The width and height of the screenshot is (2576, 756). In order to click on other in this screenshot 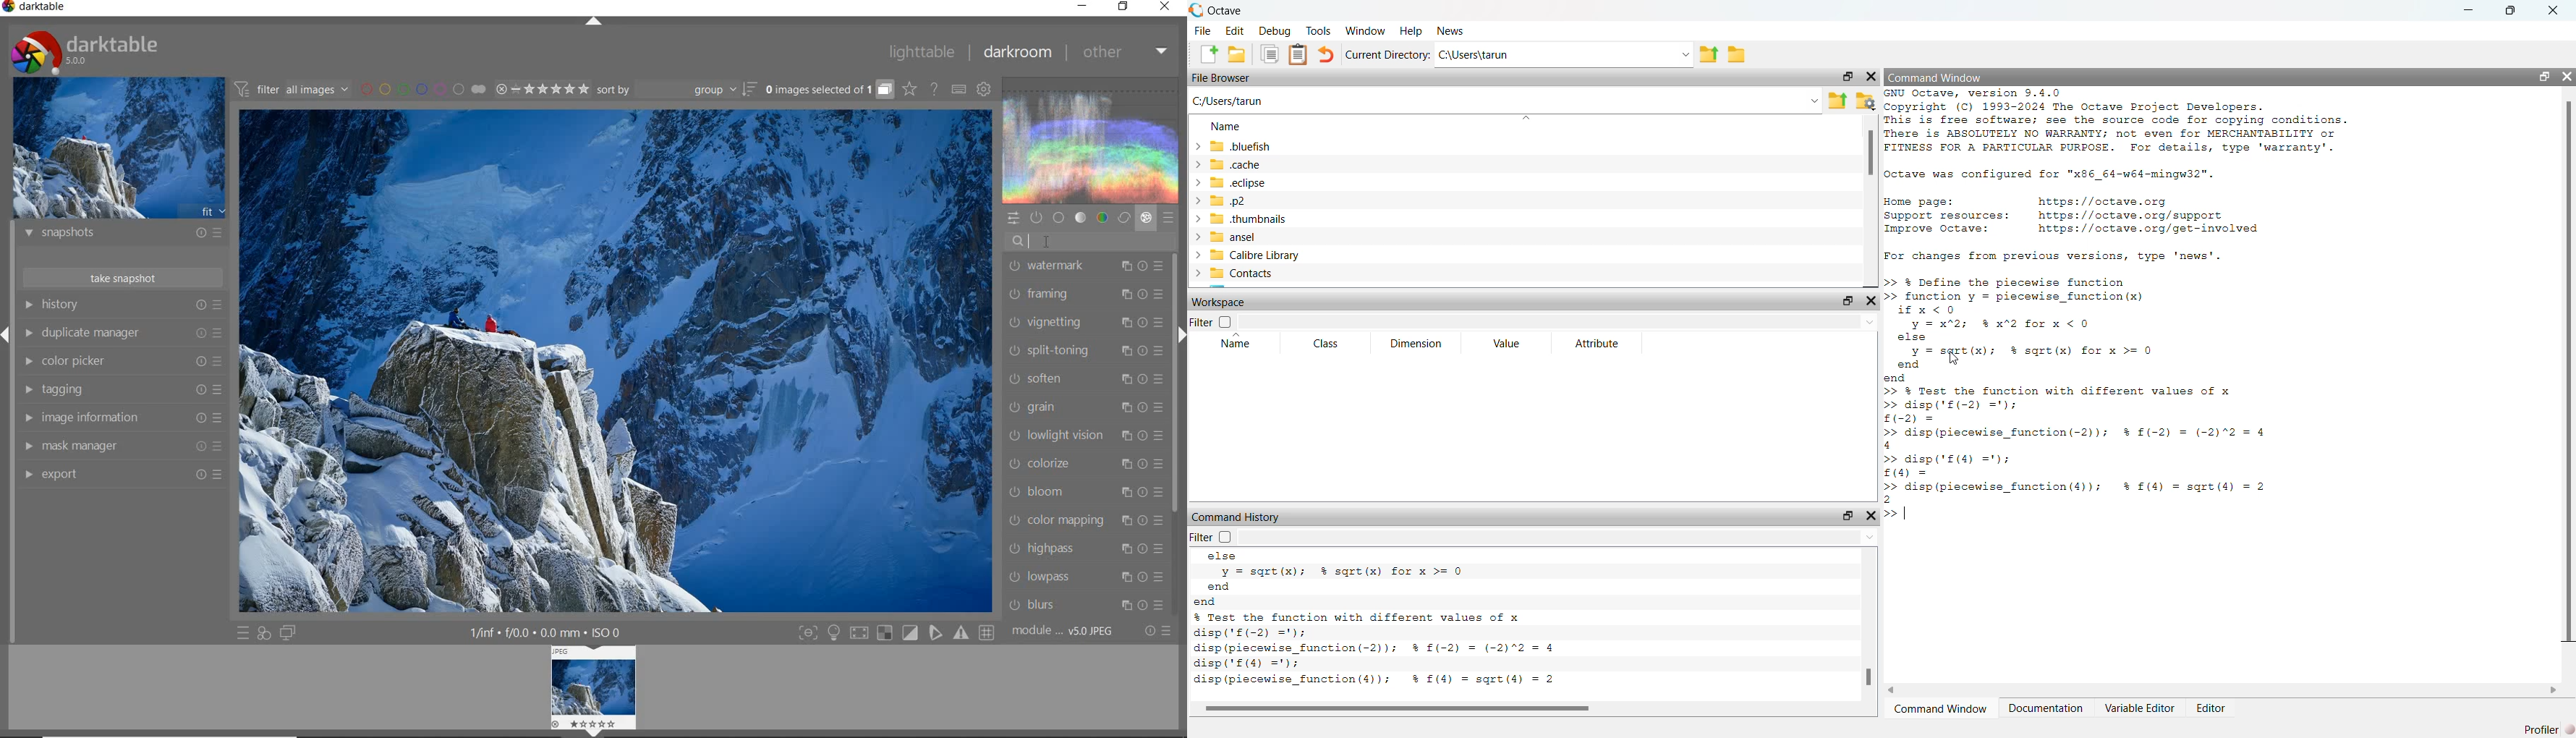, I will do `click(1124, 52)`.